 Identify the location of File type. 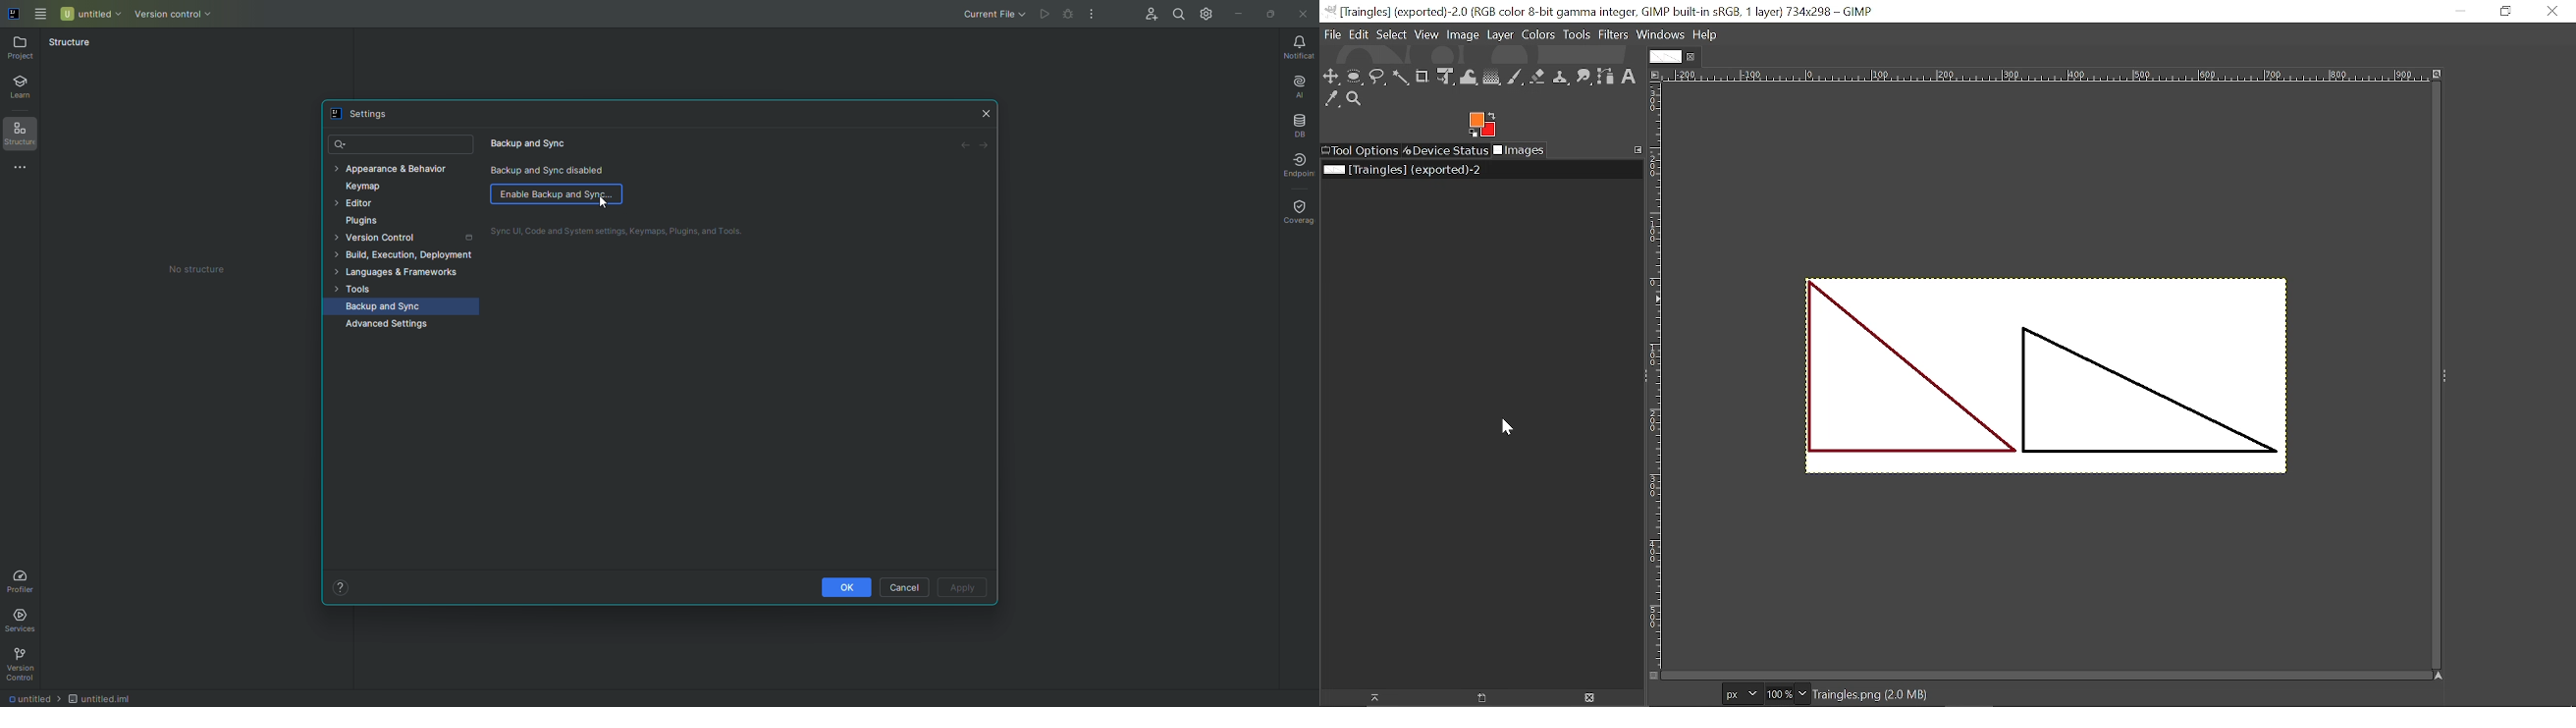
(114, 697).